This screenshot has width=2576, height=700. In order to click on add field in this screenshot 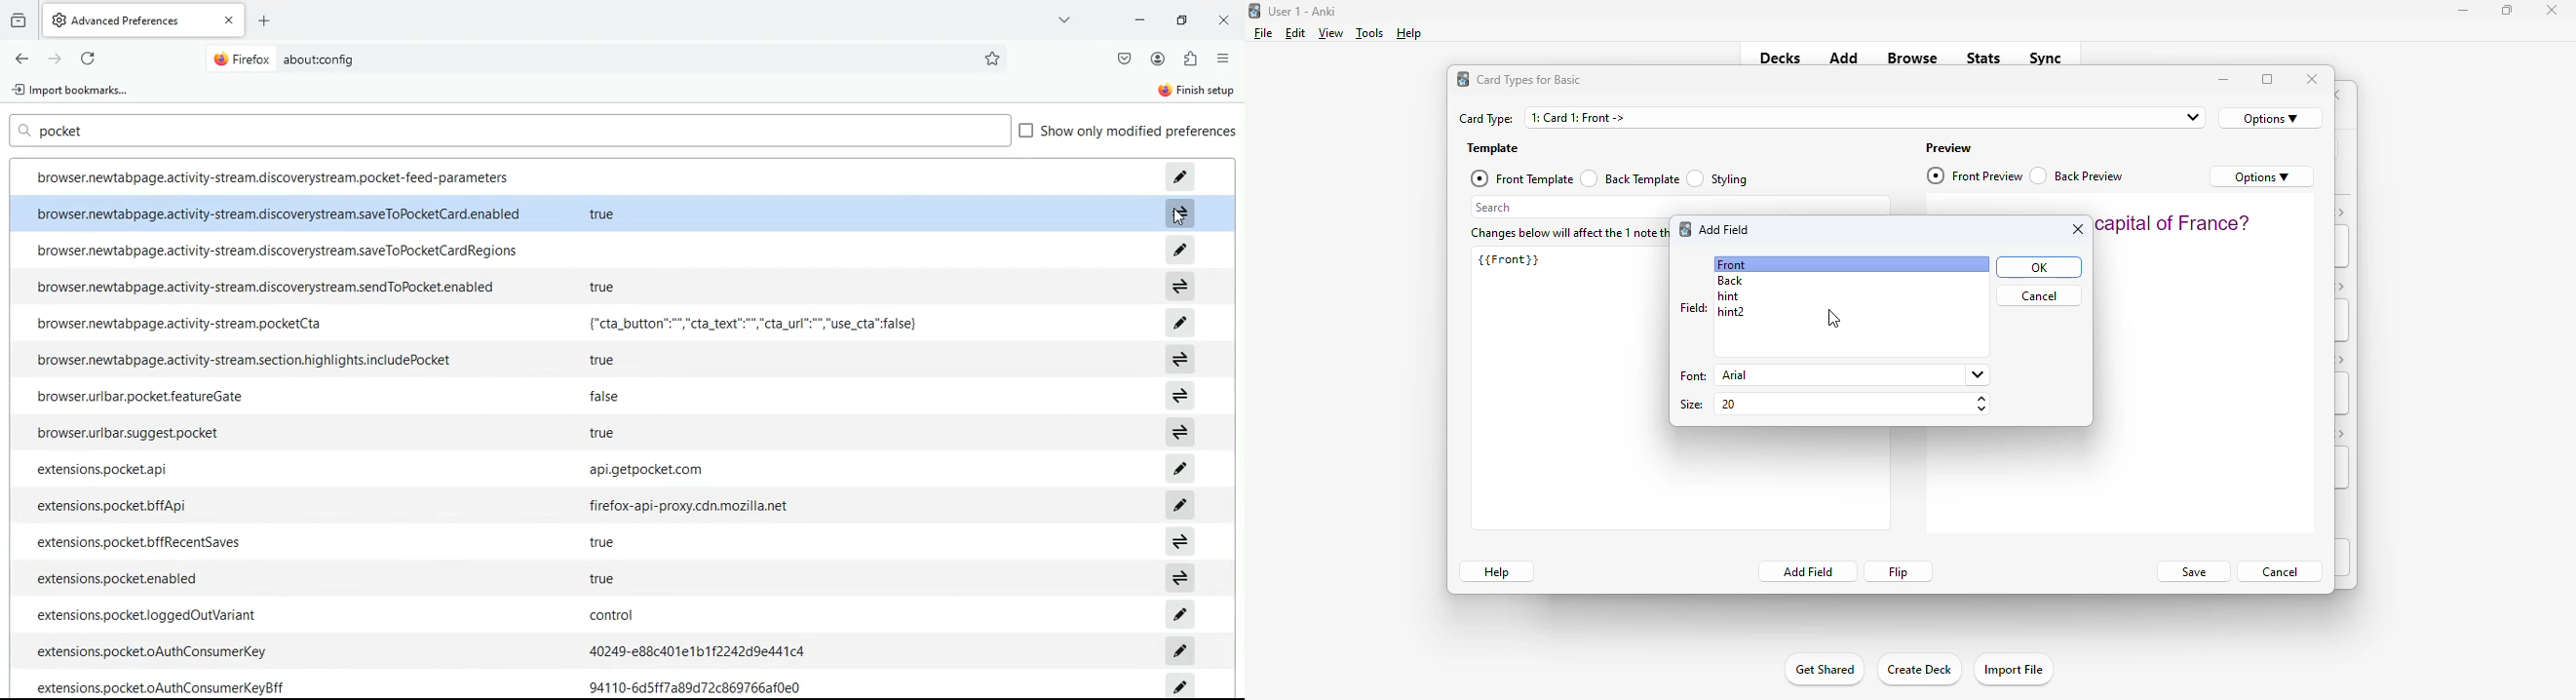, I will do `click(1807, 571)`.